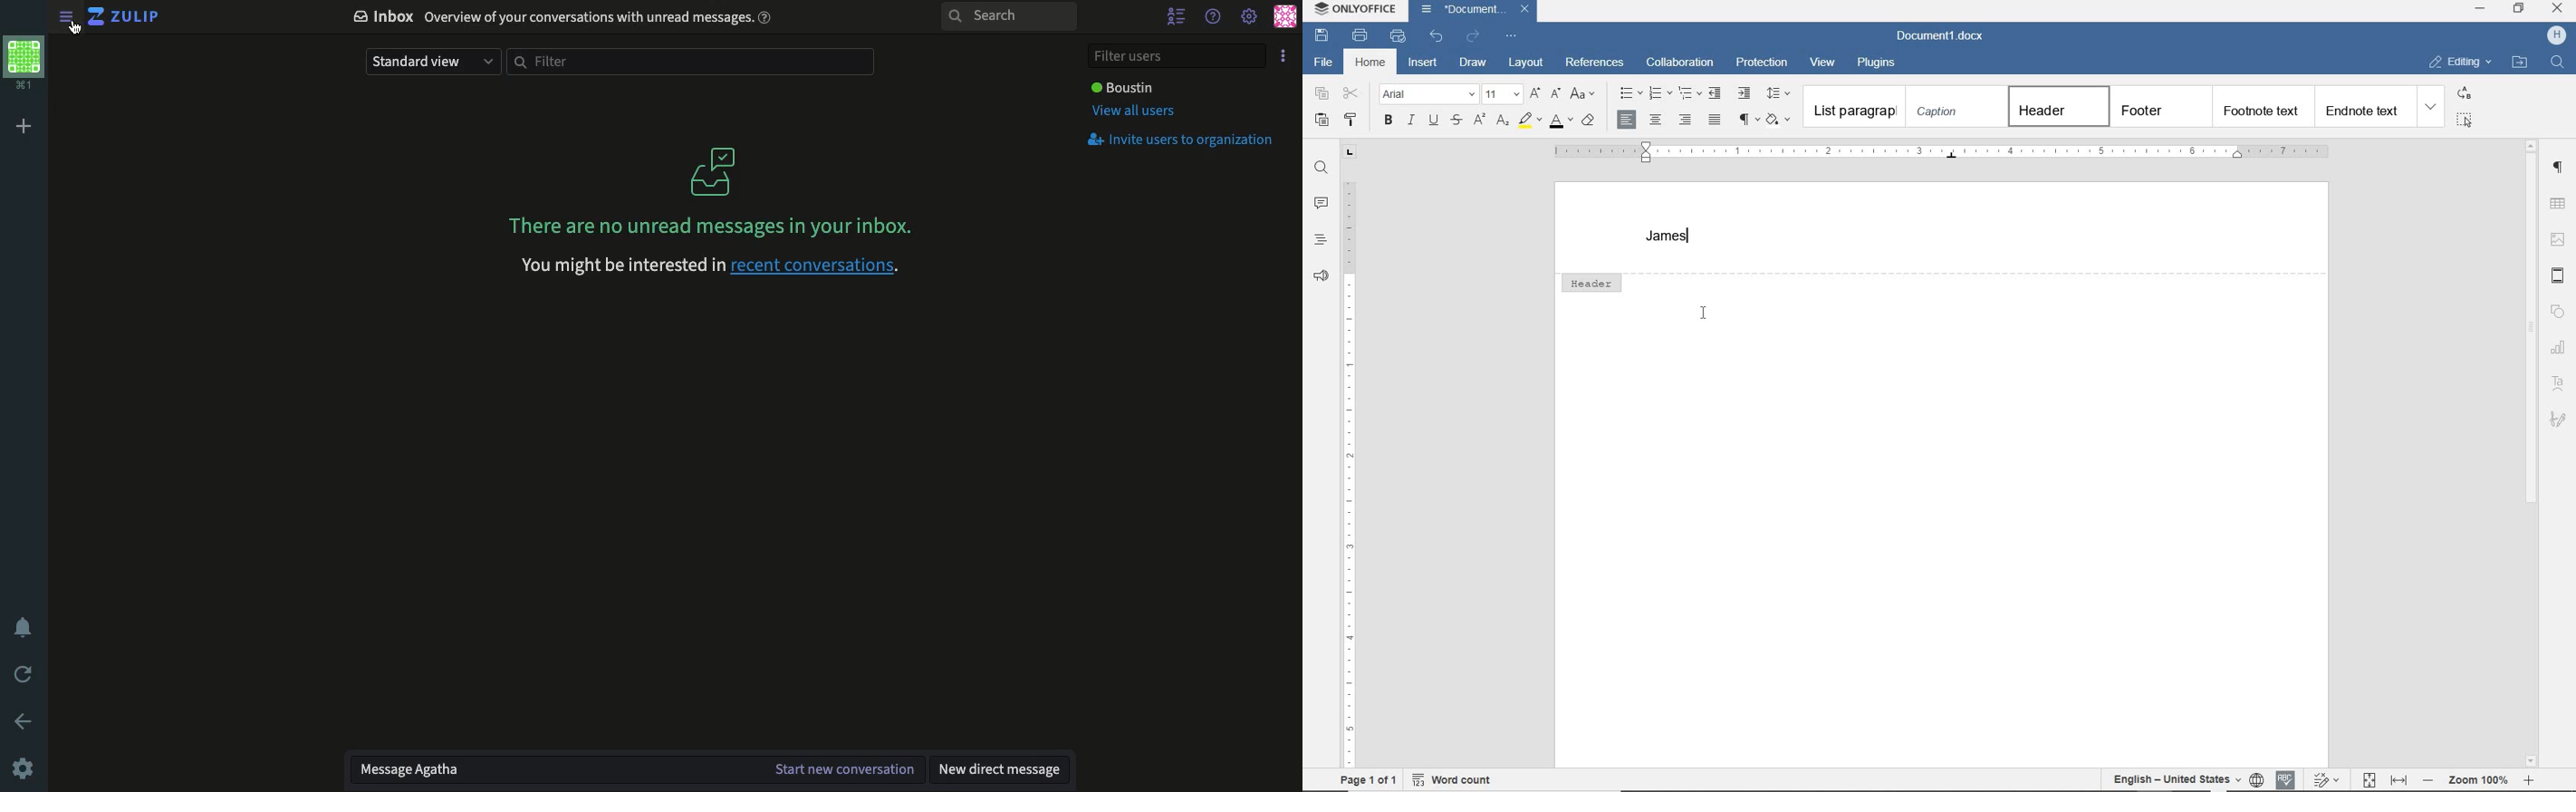 Image resolution: width=2576 pixels, height=812 pixels. I want to click on No messages in your box, so click(714, 189).